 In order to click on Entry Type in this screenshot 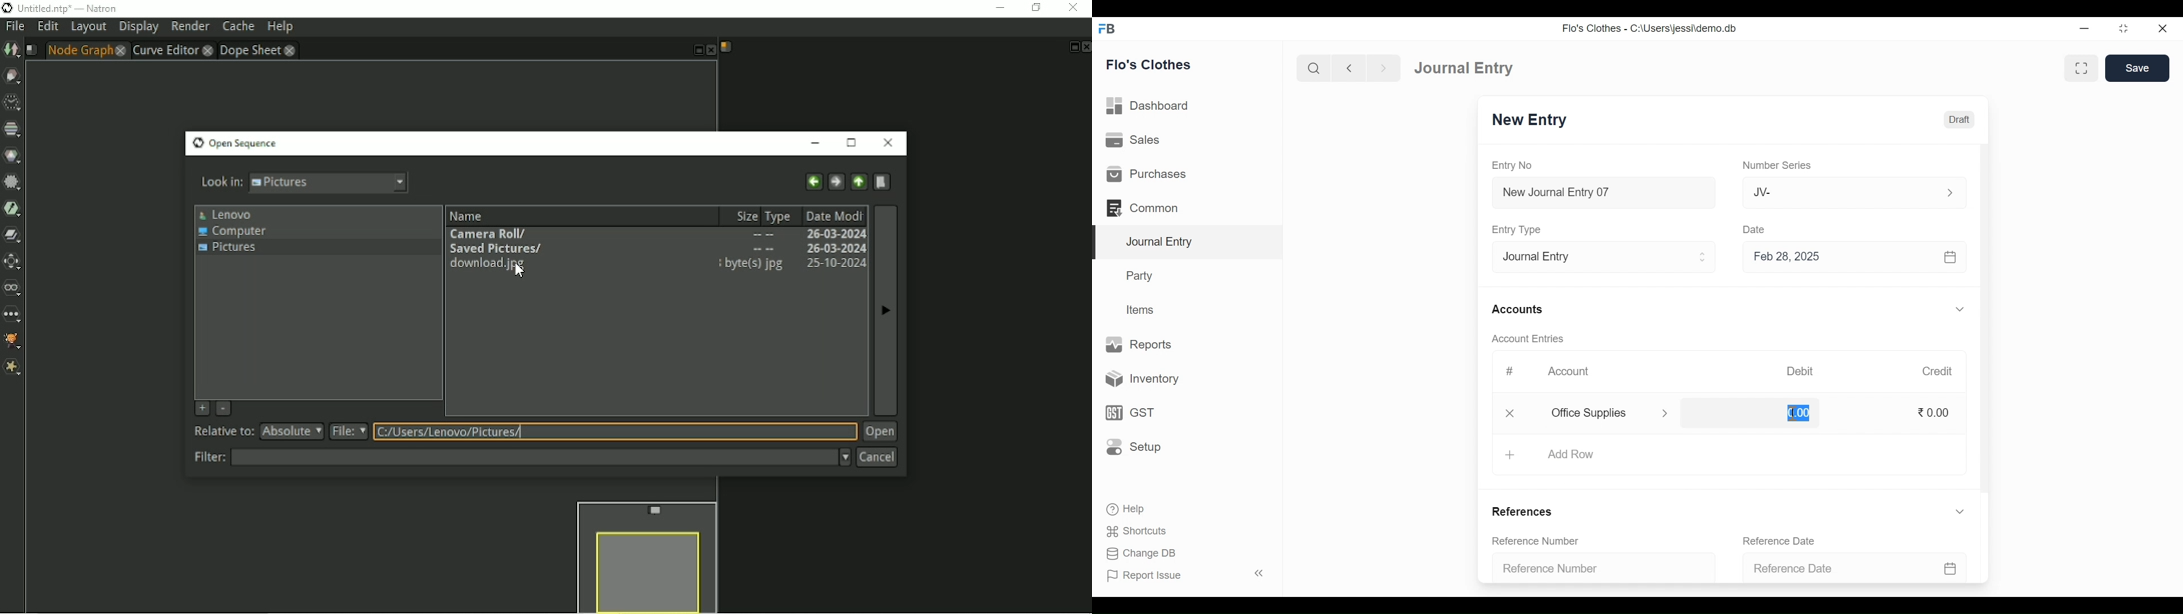, I will do `click(1595, 258)`.